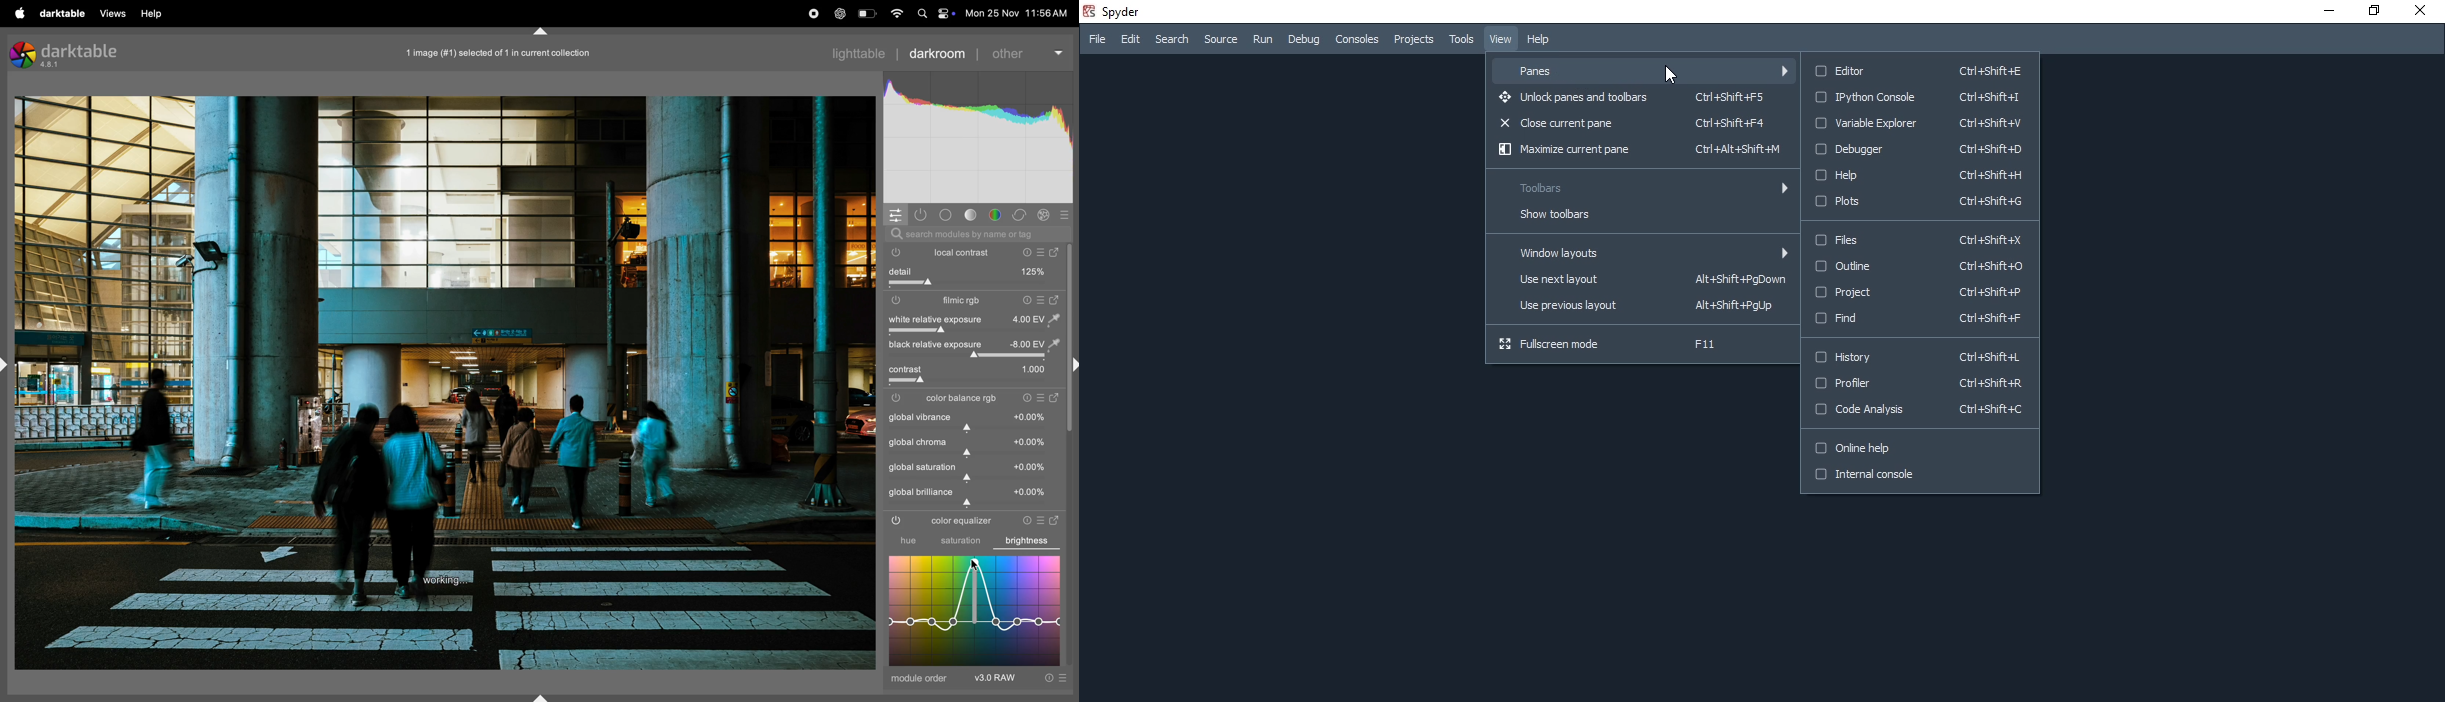 The width and height of the screenshot is (2464, 728). Describe the element at coordinates (1025, 300) in the screenshot. I see `reset parameters` at that location.